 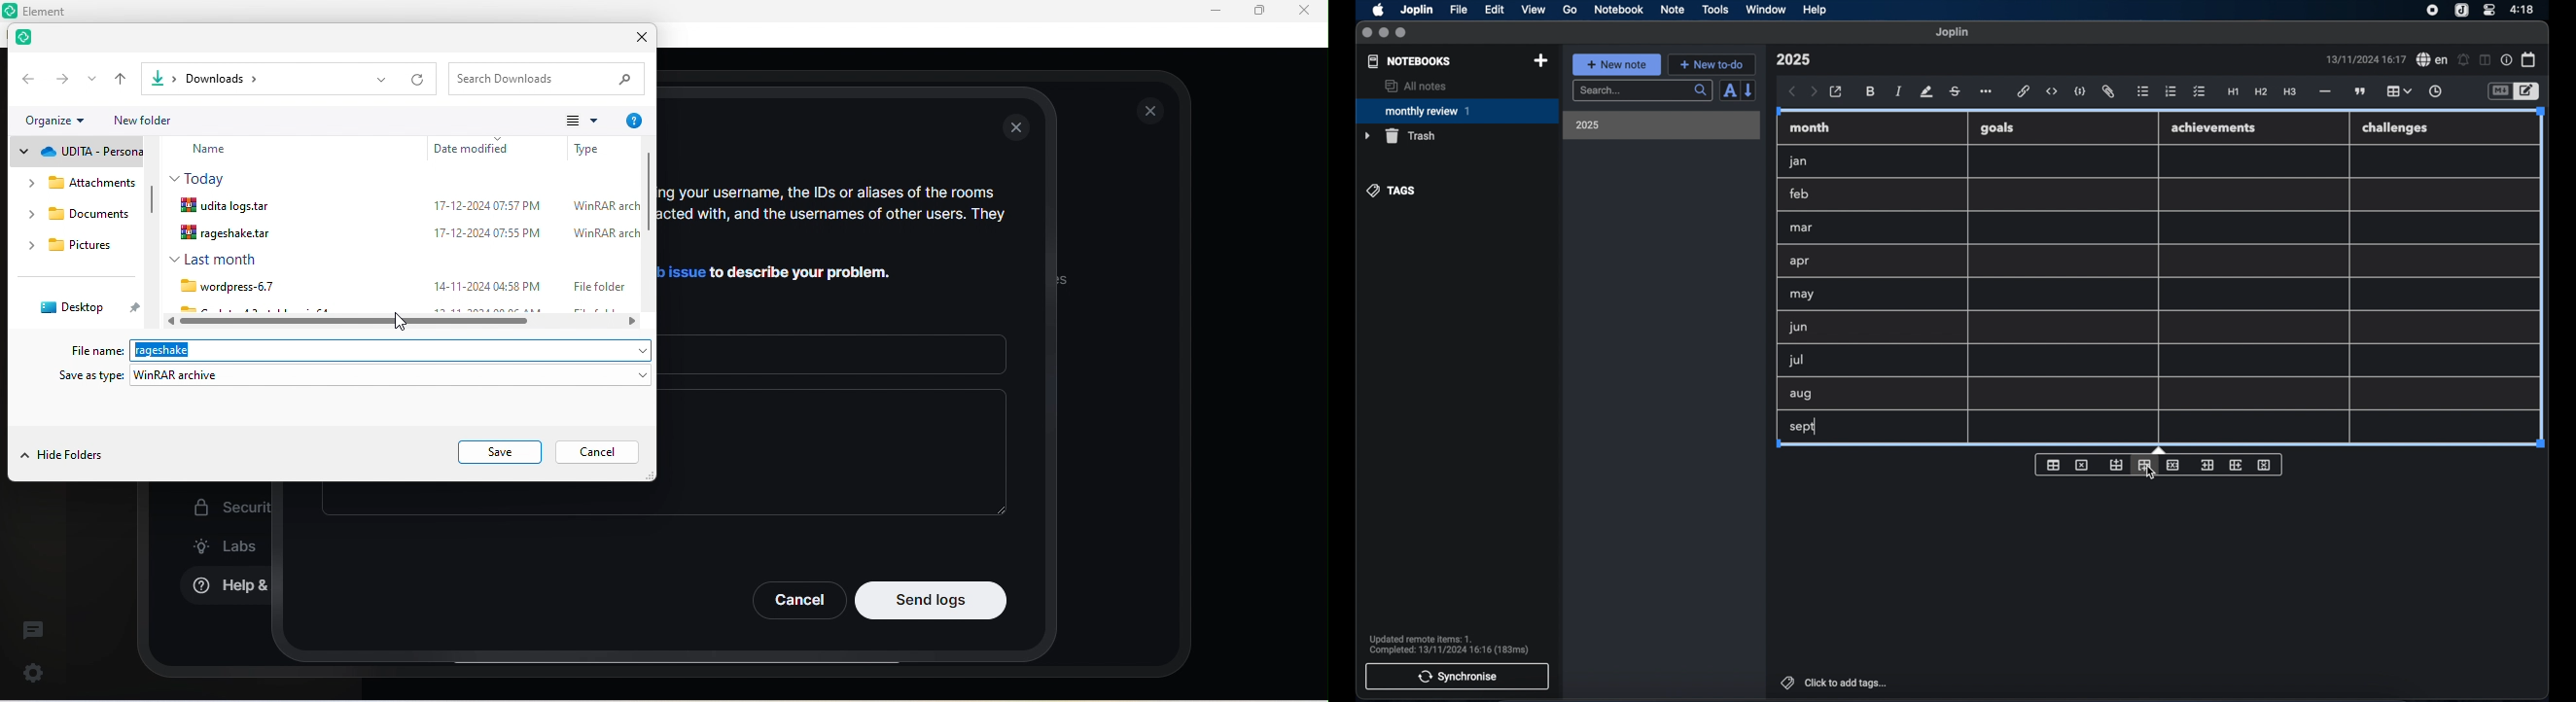 What do you see at coordinates (1367, 33) in the screenshot?
I see `close` at bounding box center [1367, 33].